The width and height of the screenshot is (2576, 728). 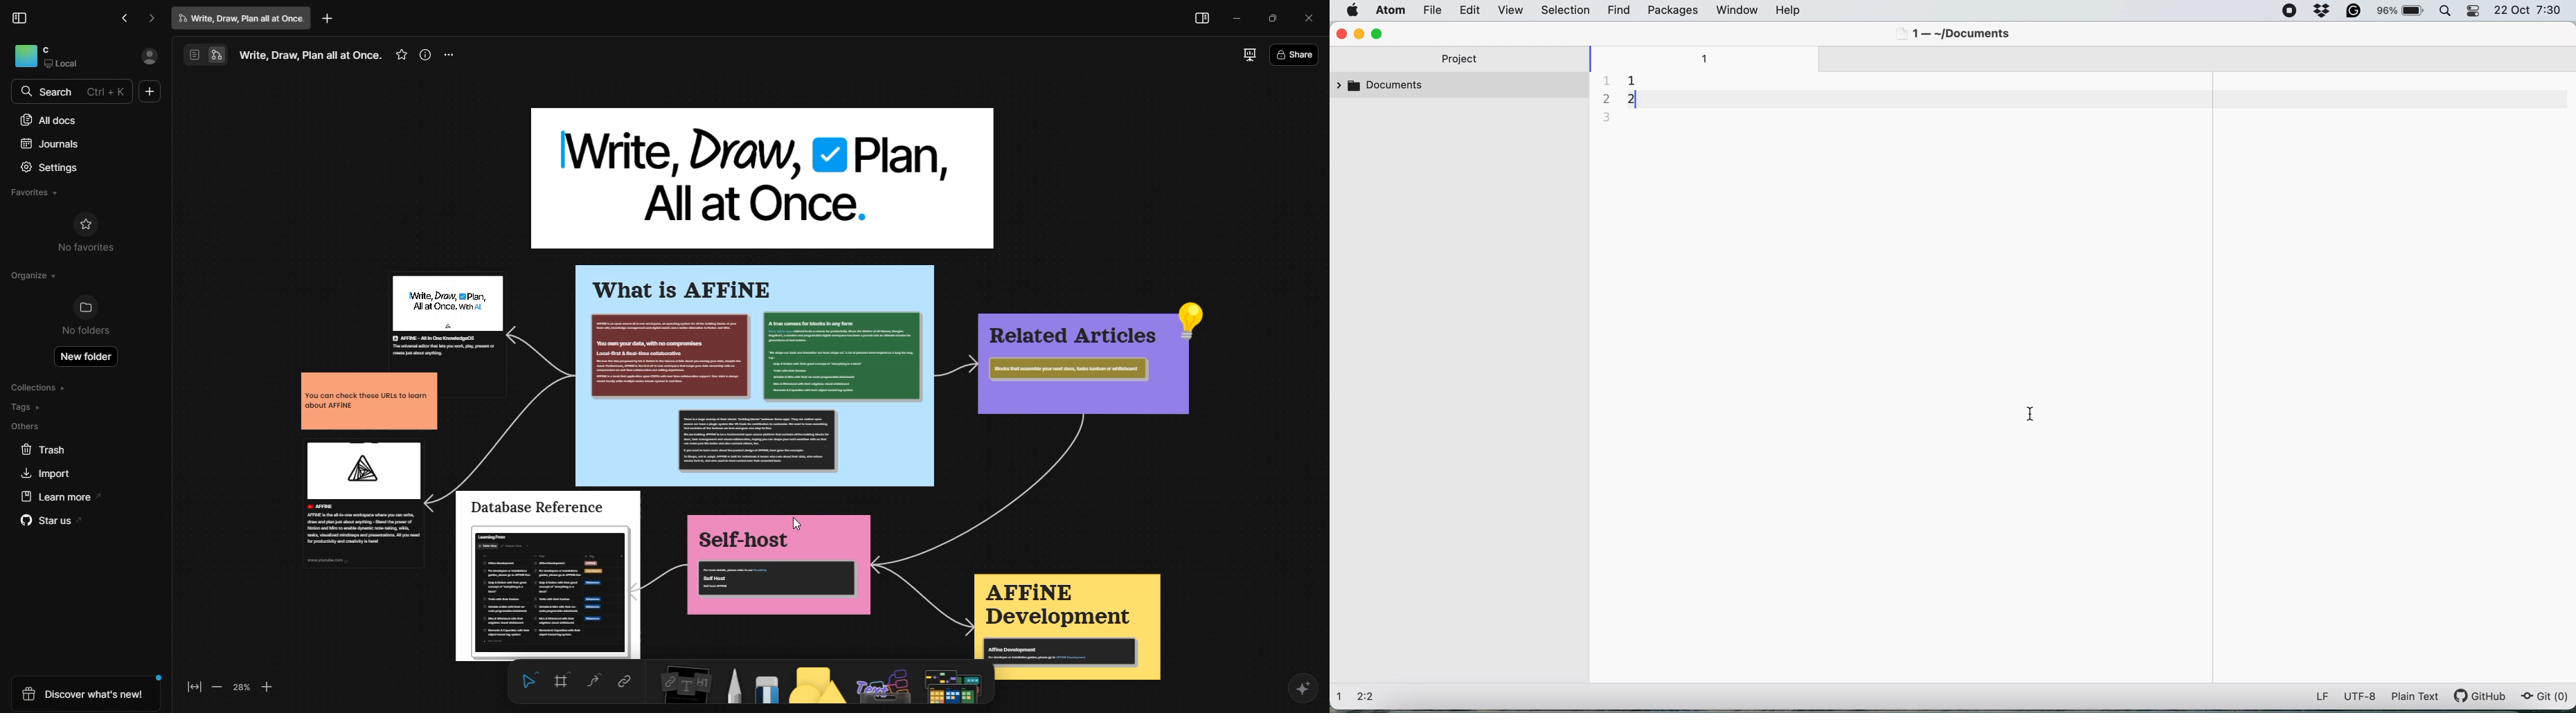 I want to click on Profile, so click(x=149, y=57).